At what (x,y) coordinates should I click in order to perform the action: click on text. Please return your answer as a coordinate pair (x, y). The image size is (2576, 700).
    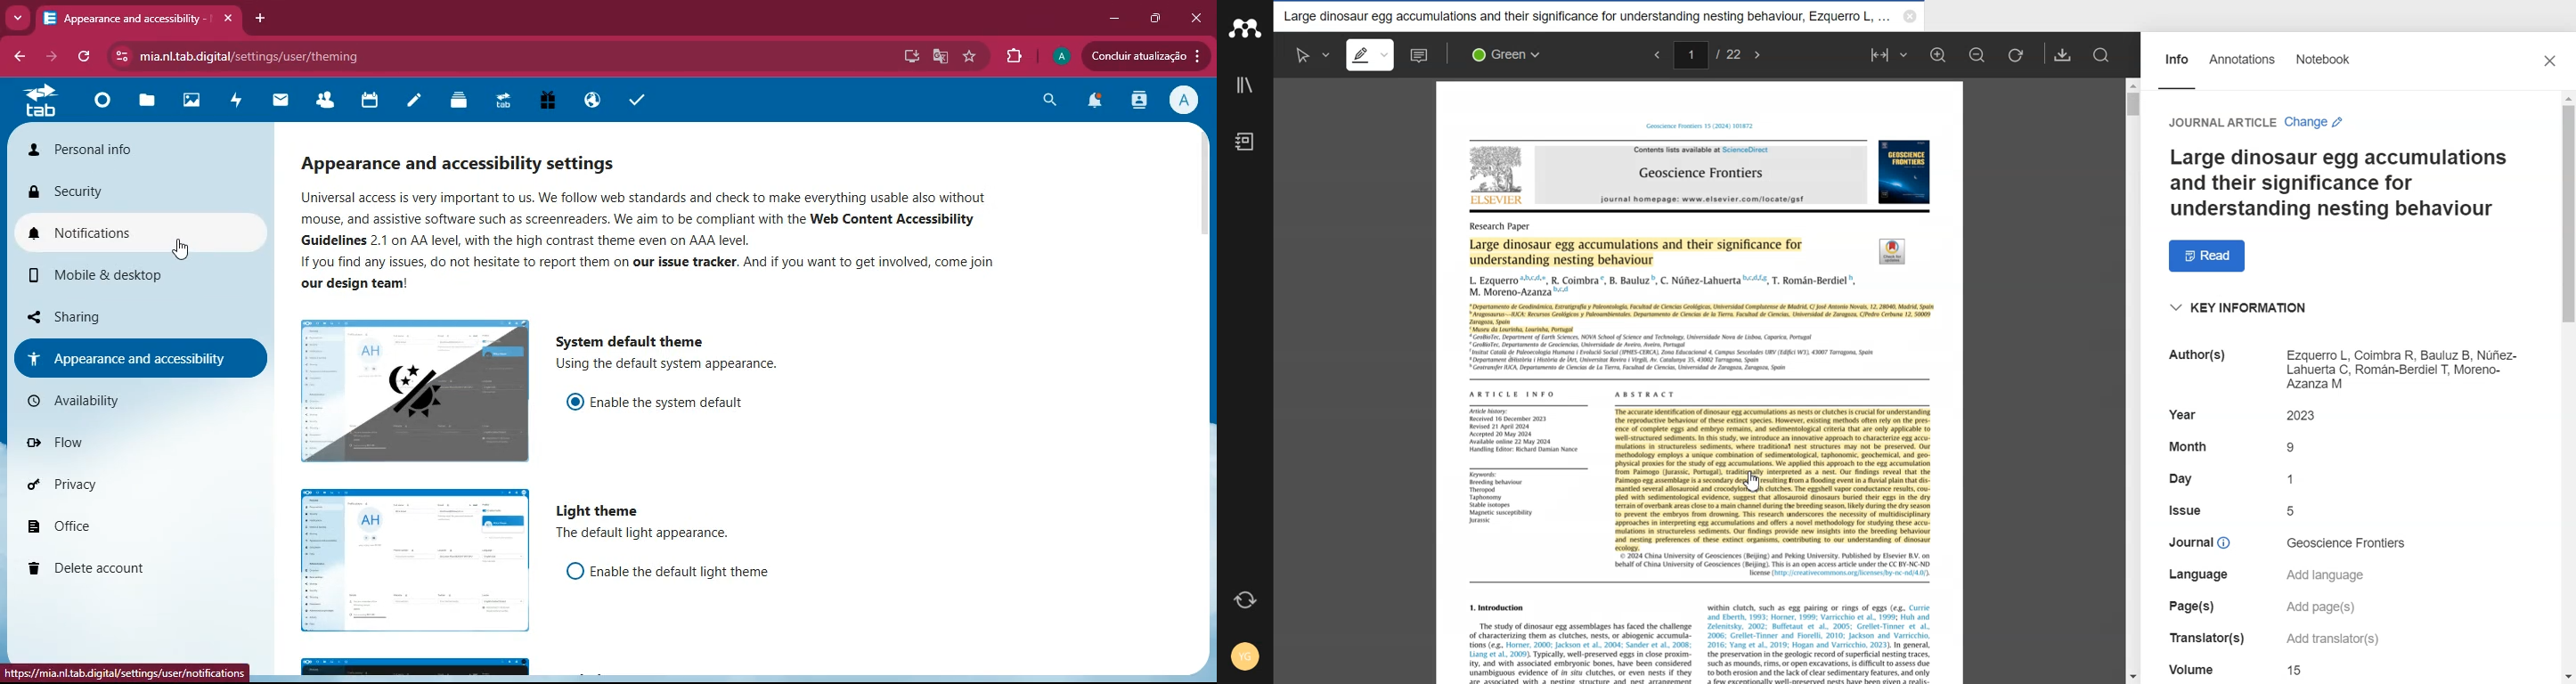
    Looking at the image, I should click on (2198, 576).